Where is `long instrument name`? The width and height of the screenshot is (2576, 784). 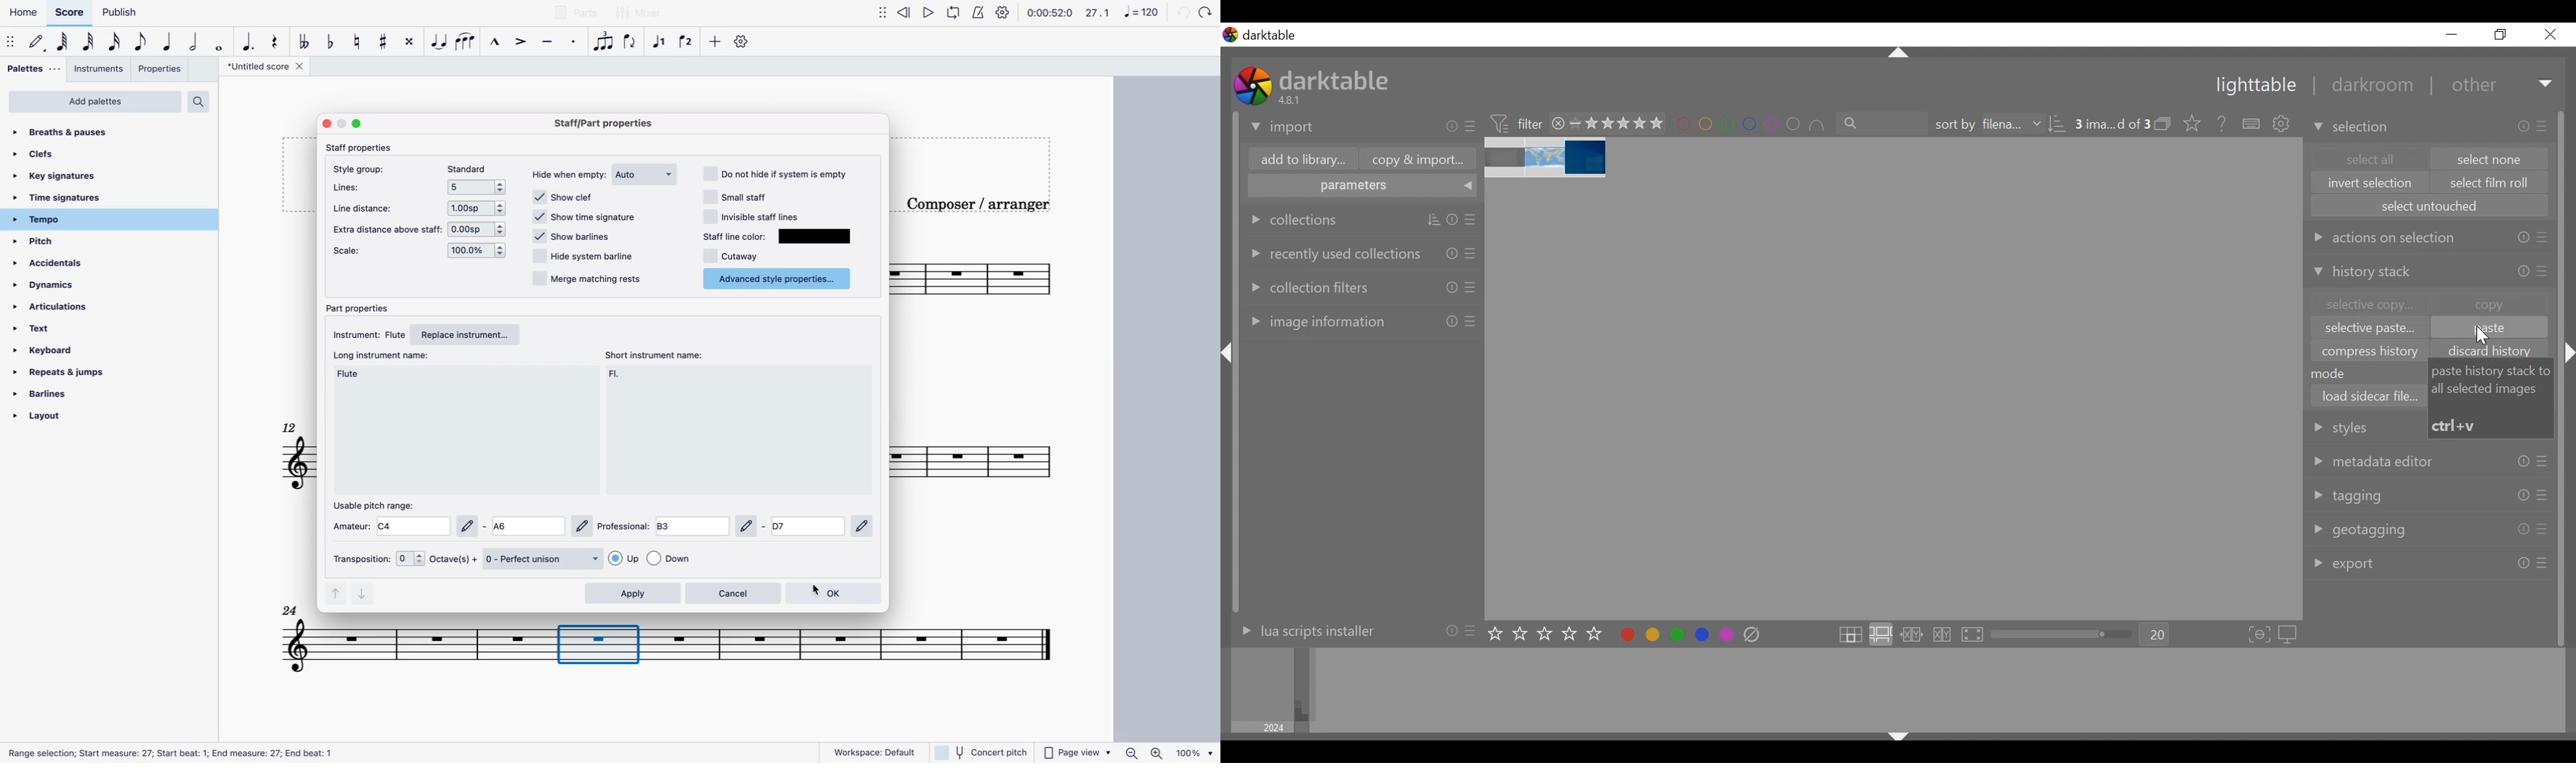
long instrument name is located at coordinates (352, 378).